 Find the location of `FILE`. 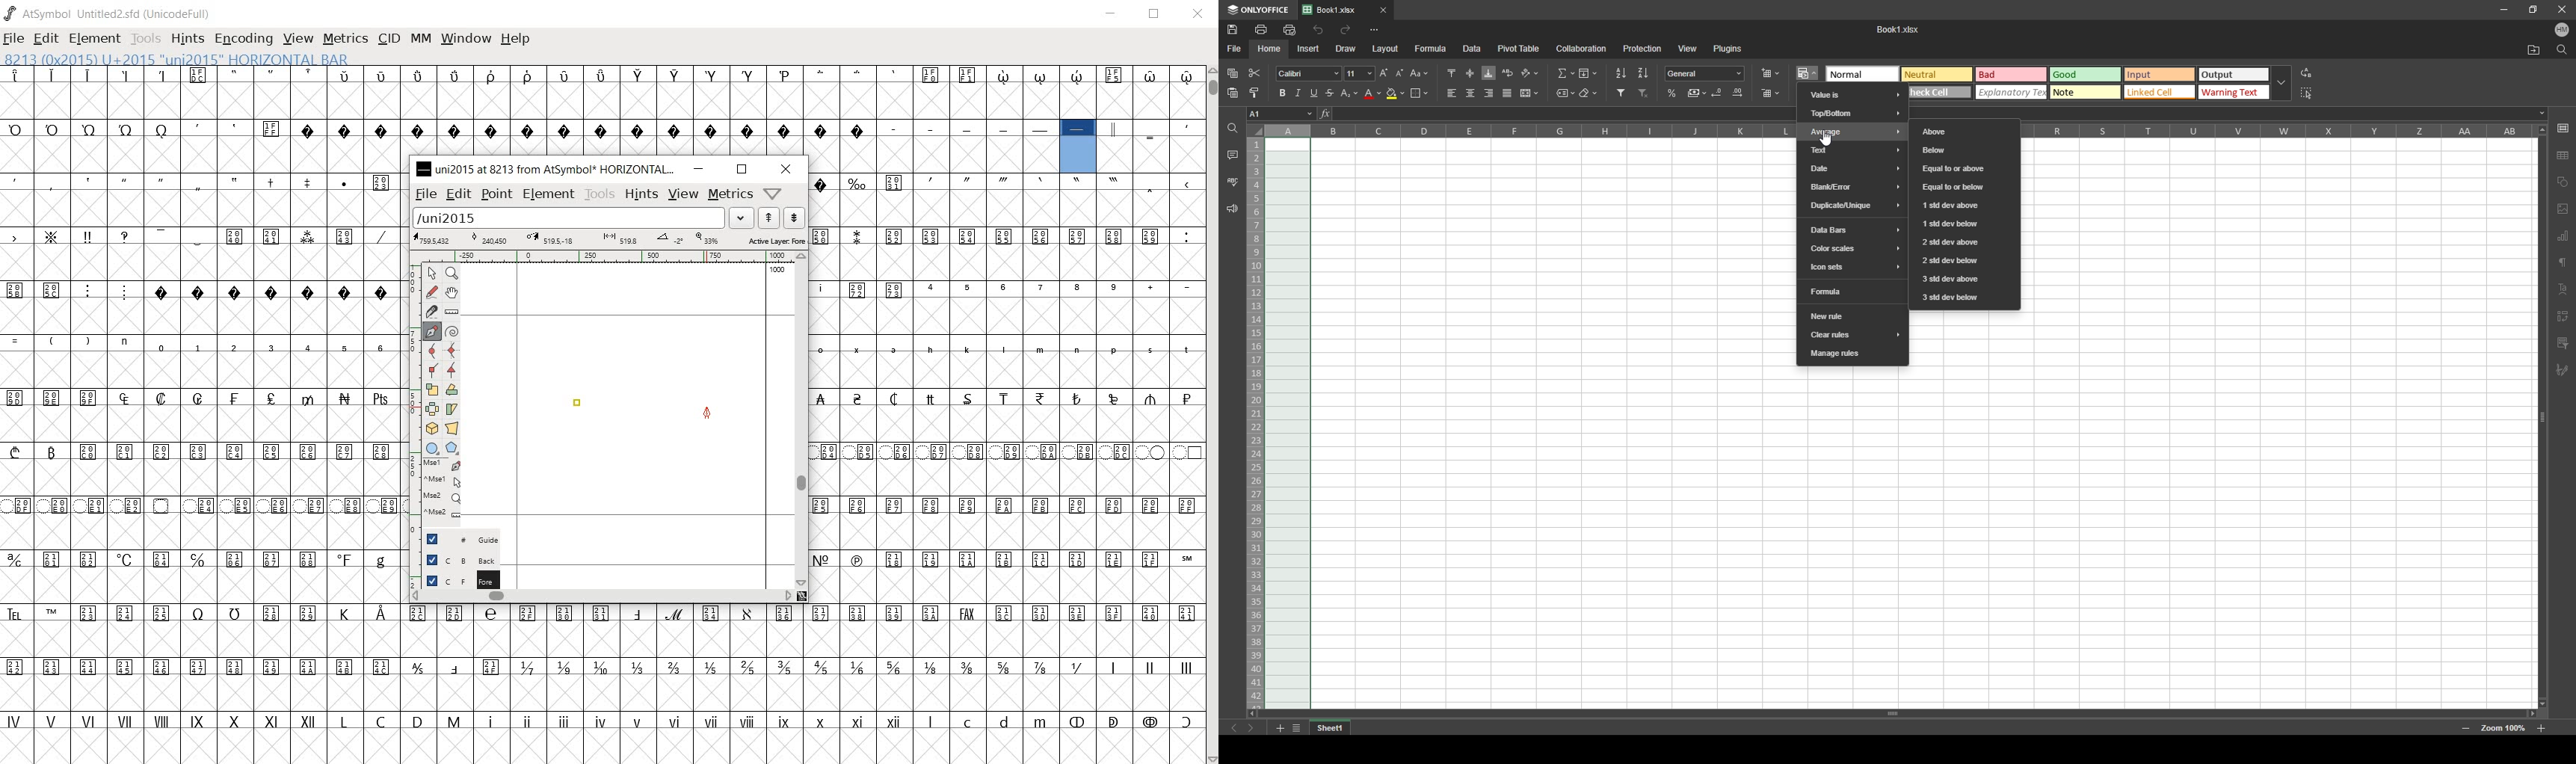

FILE is located at coordinates (16, 37).